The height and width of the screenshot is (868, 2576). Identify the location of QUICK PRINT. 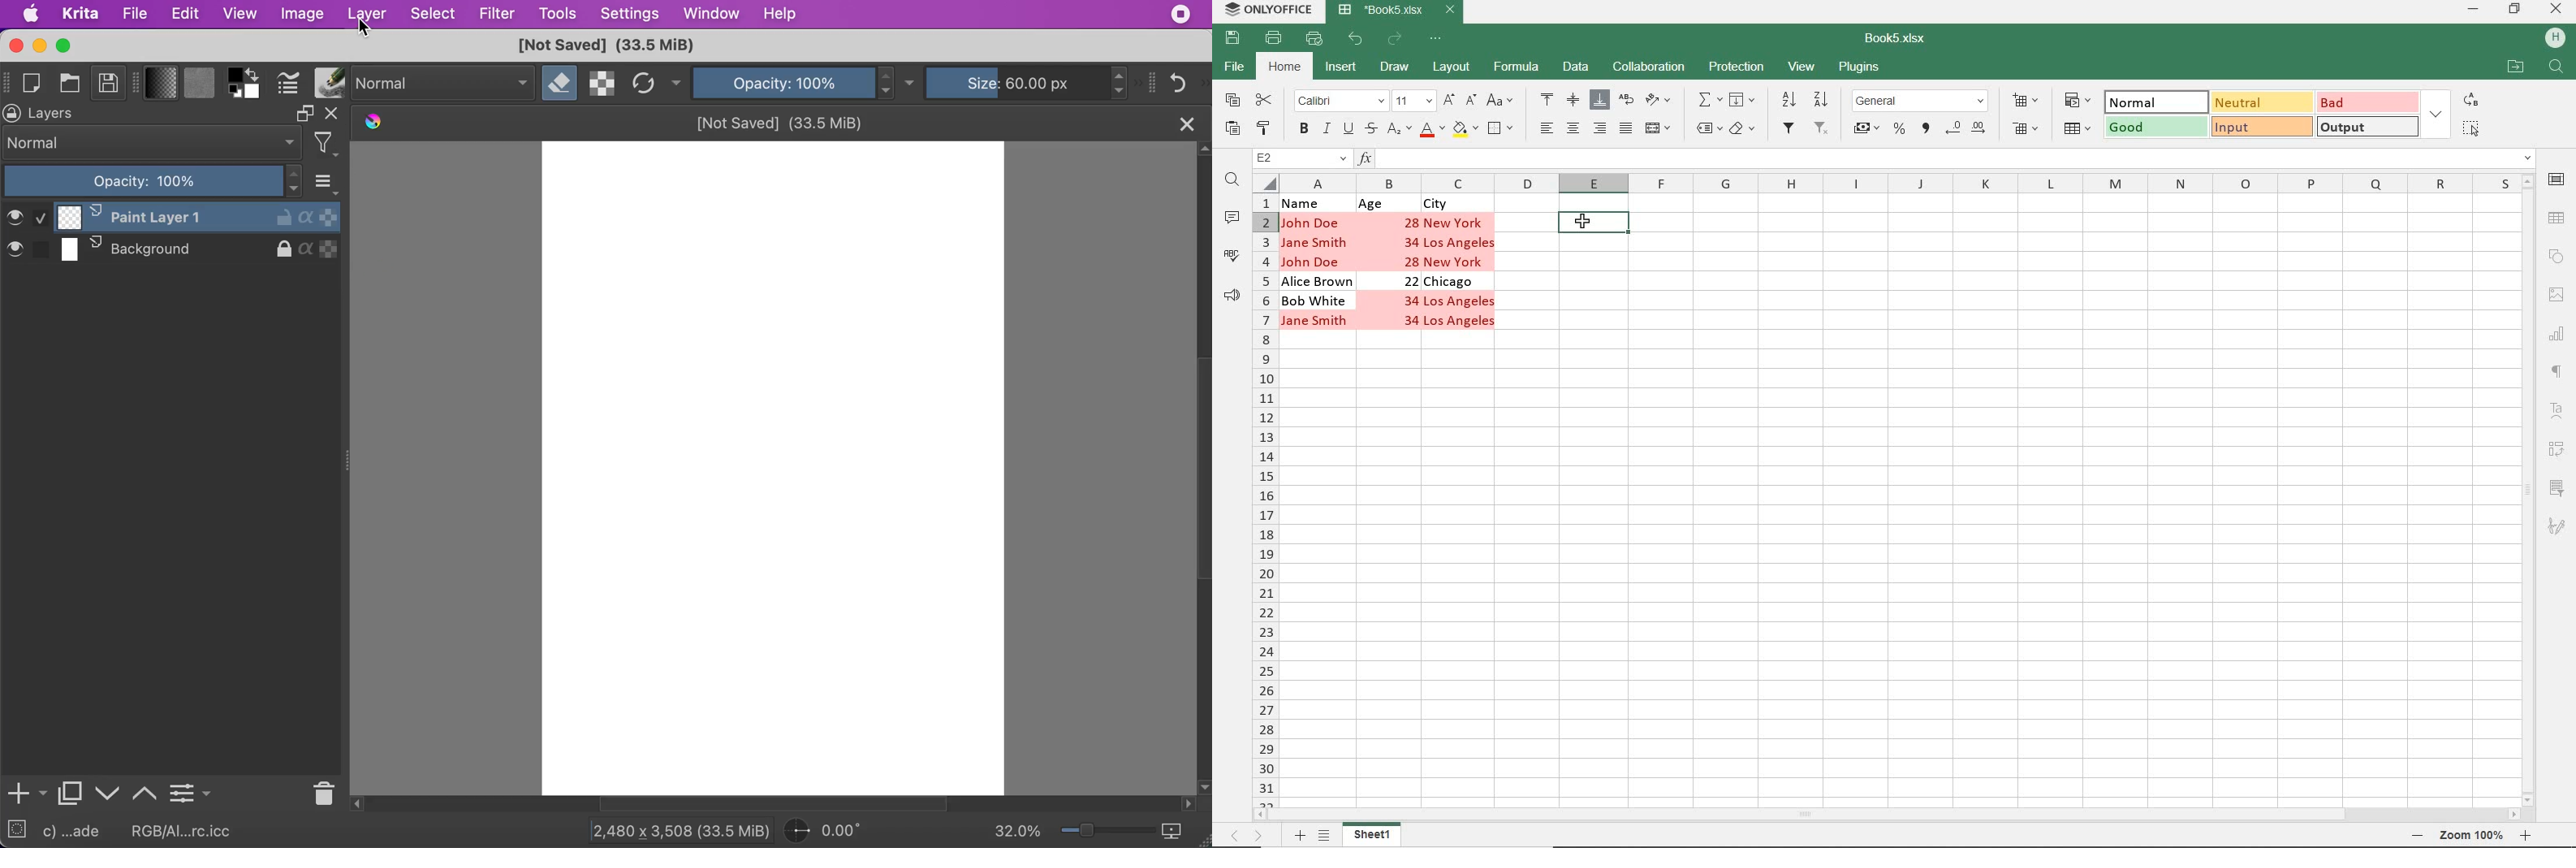
(1314, 39).